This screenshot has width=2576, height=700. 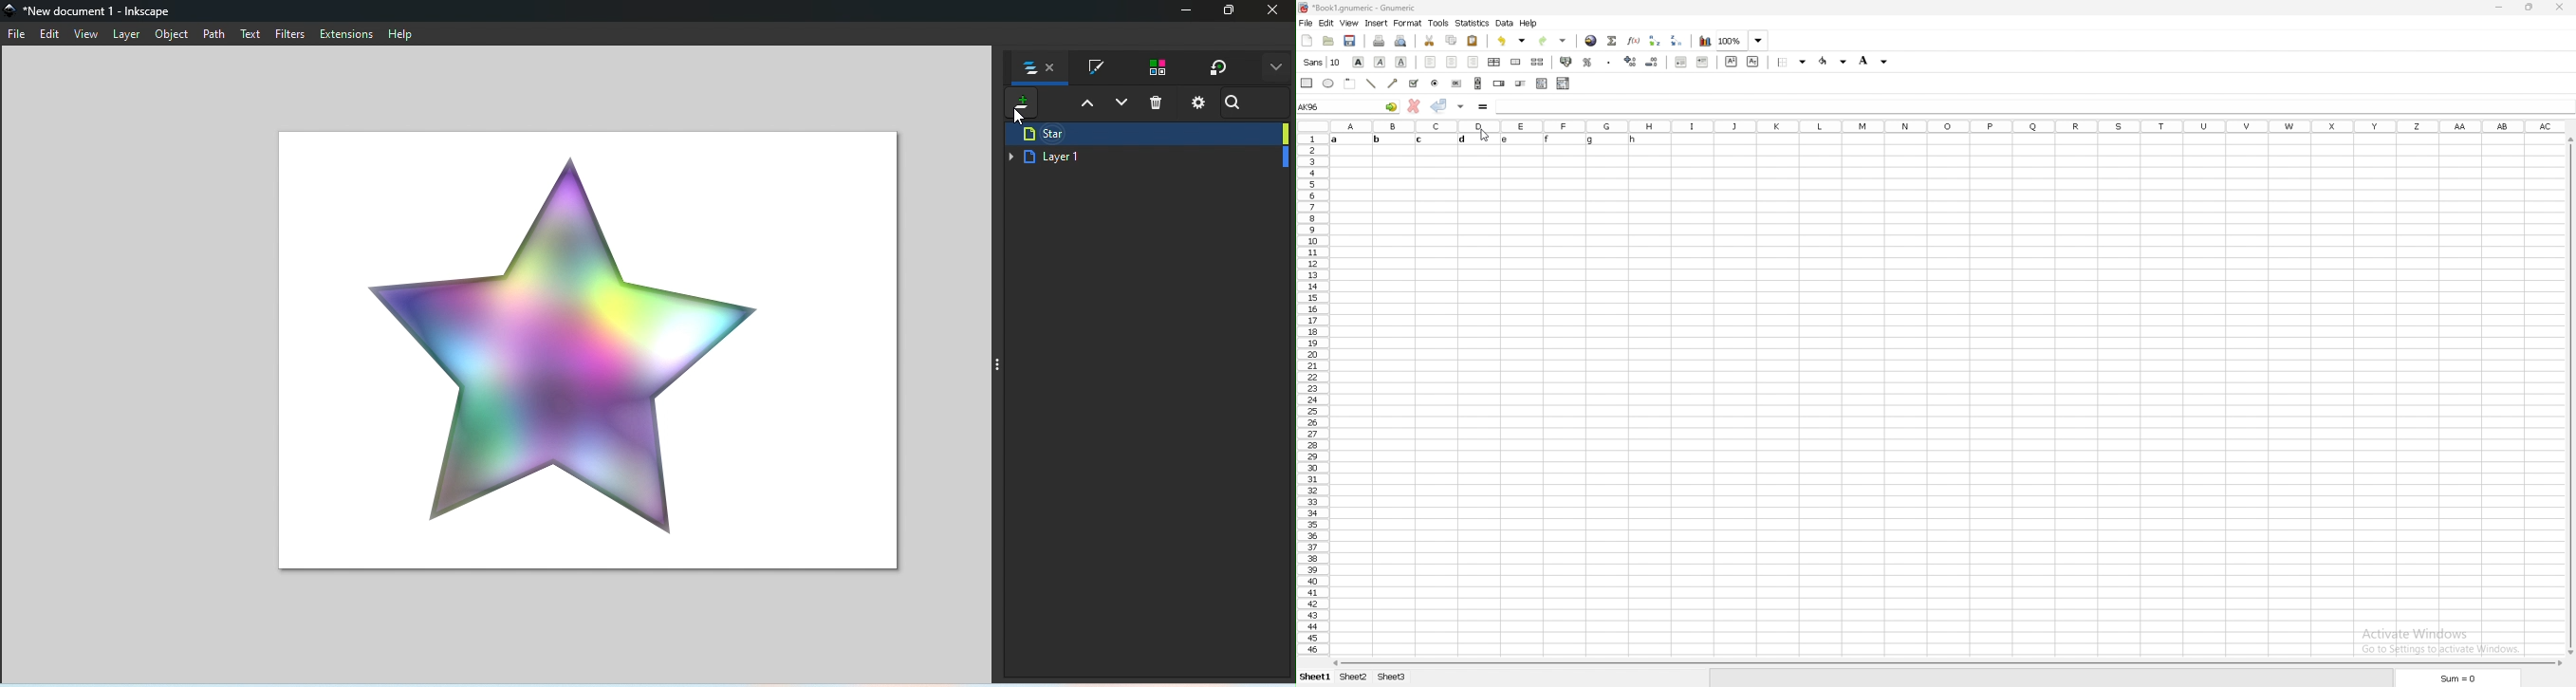 What do you see at coordinates (1018, 105) in the screenshot?
I see `Add new layer` at bounding box center [1018, 105].